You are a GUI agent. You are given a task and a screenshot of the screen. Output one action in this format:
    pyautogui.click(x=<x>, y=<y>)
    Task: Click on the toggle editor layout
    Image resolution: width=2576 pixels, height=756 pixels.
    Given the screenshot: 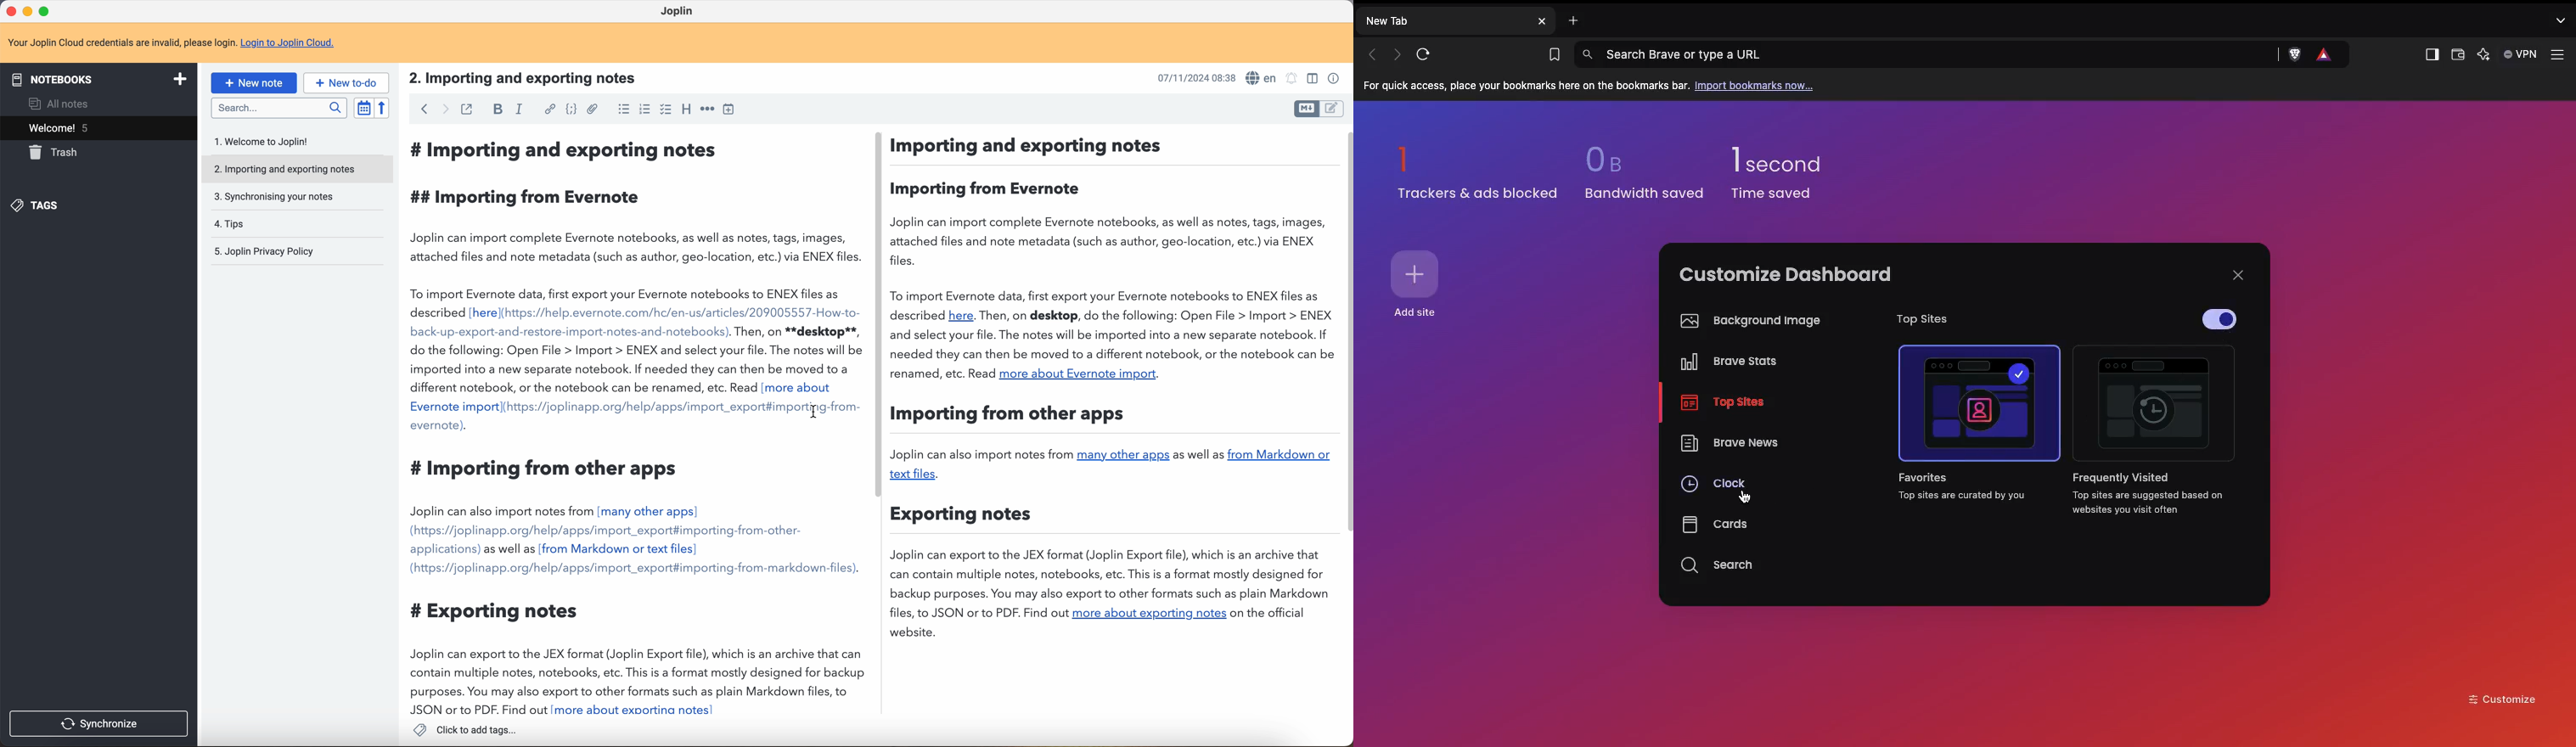 What is the action you would take?
    pyautogui.click(x=1311, y=79)
    